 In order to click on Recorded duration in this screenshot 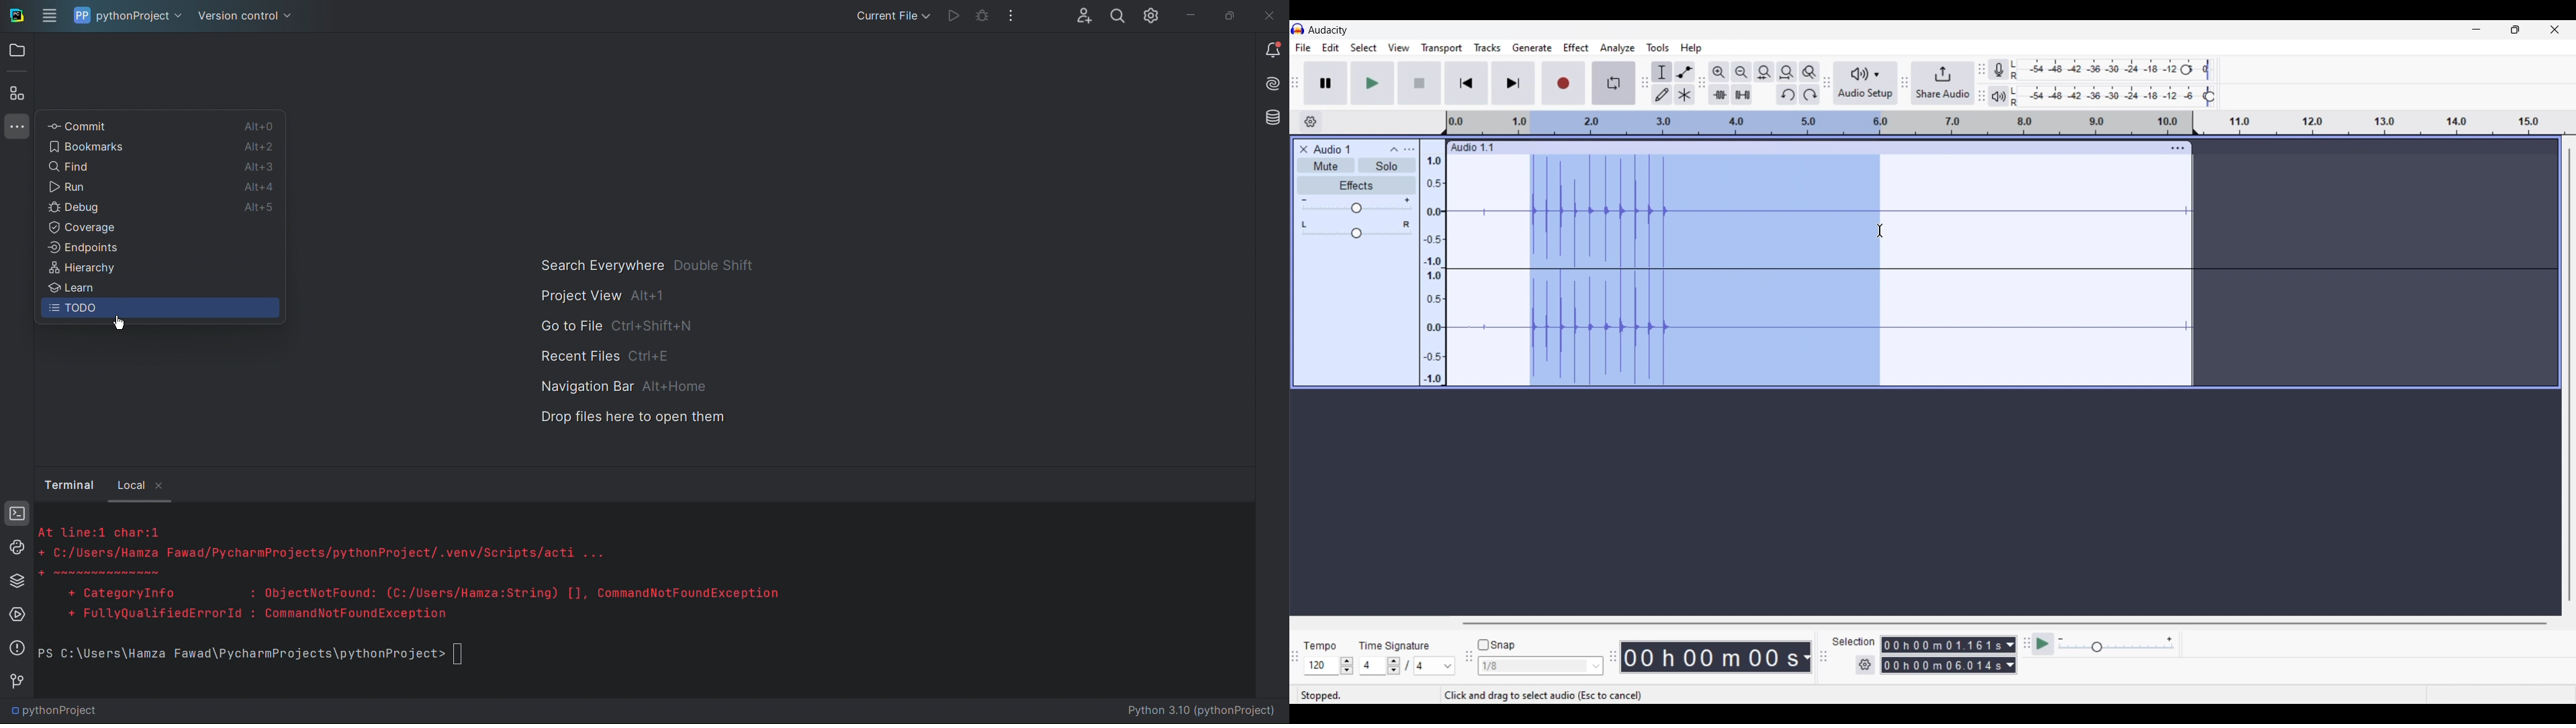, I will do `click(1710, 657)`.